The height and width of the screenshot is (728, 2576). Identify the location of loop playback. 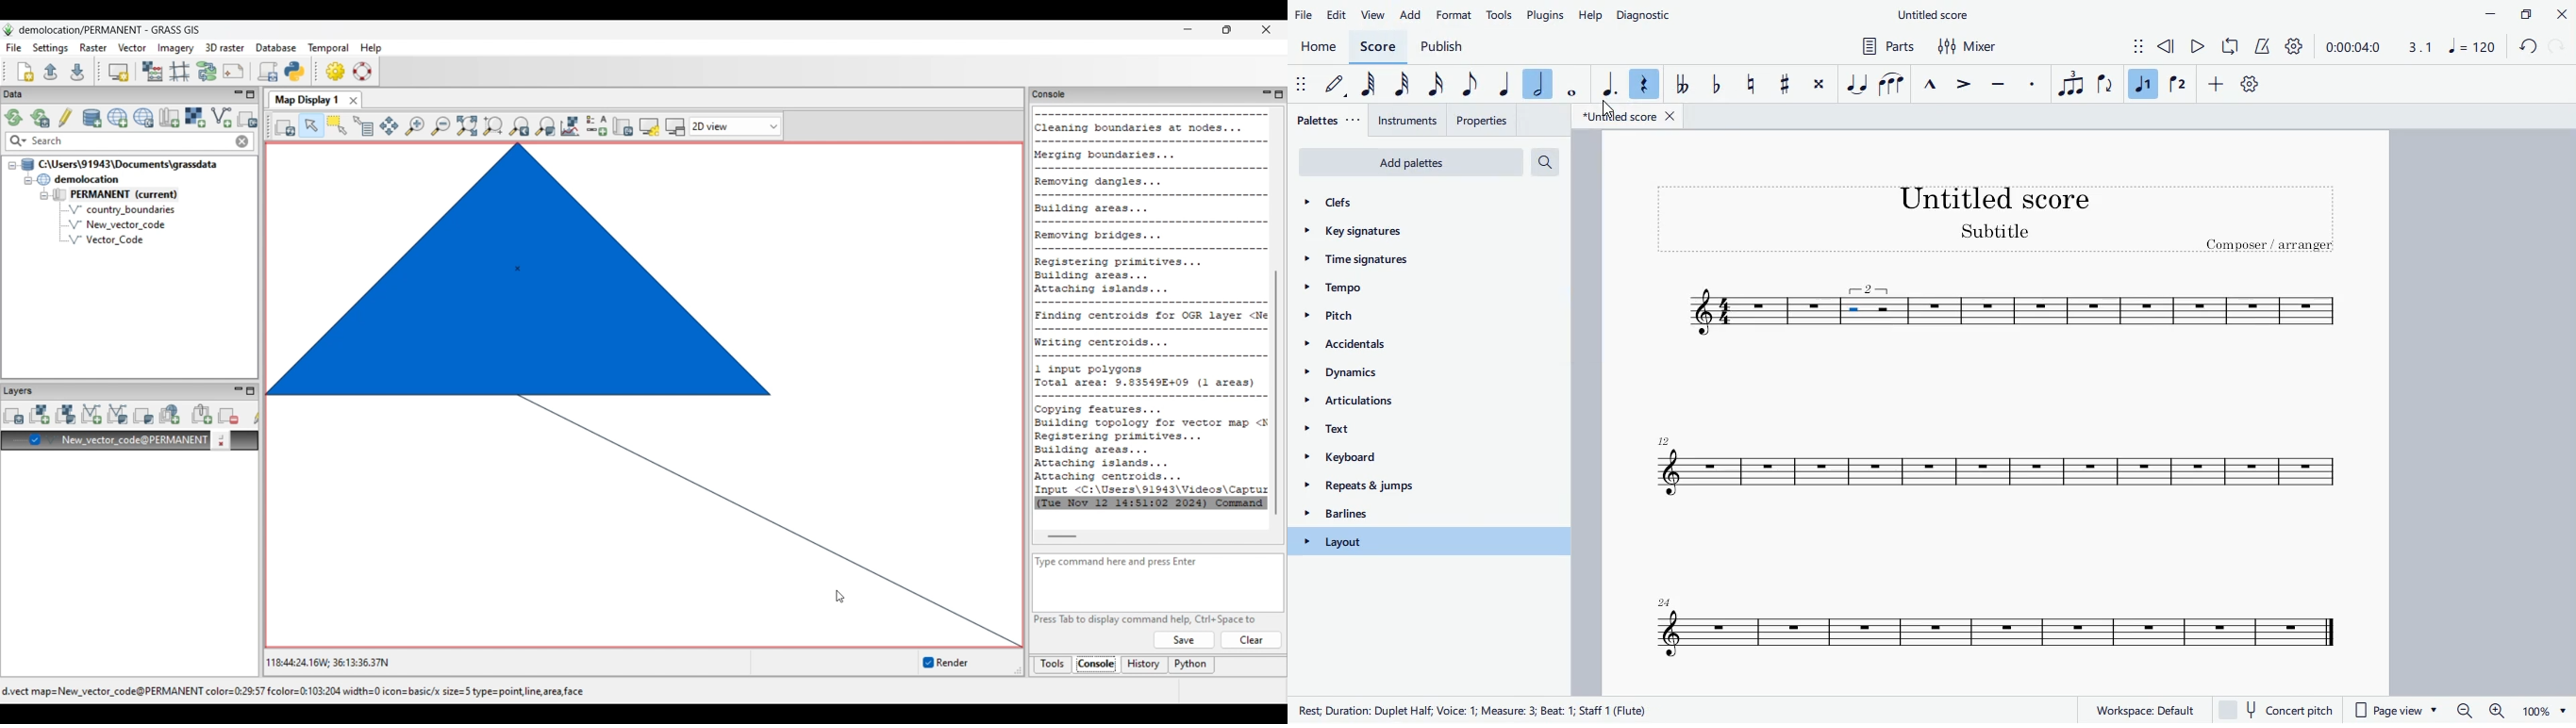
(2232, 46).